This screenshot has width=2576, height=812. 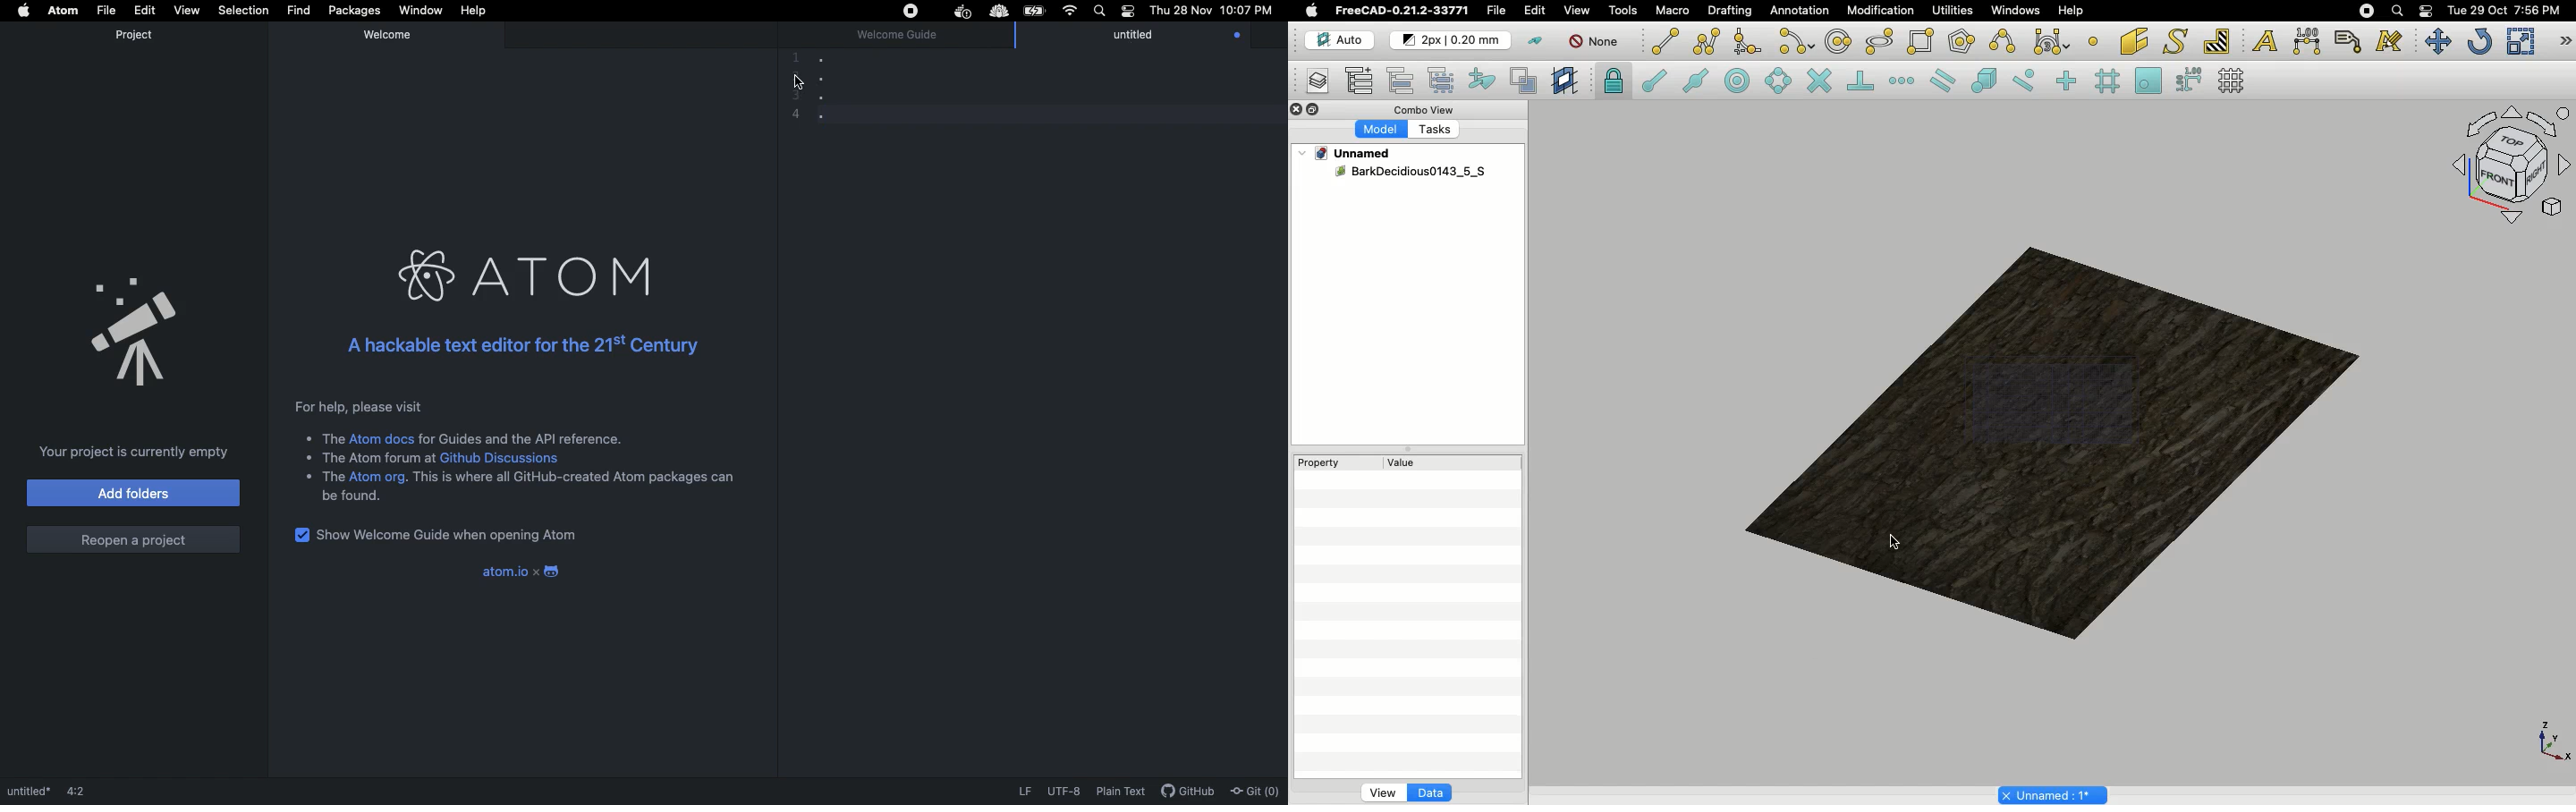 What do you see at coordinates (1880, 43) in the screenshot?
I see `Ellipse` at bounding box center [1880, 43].